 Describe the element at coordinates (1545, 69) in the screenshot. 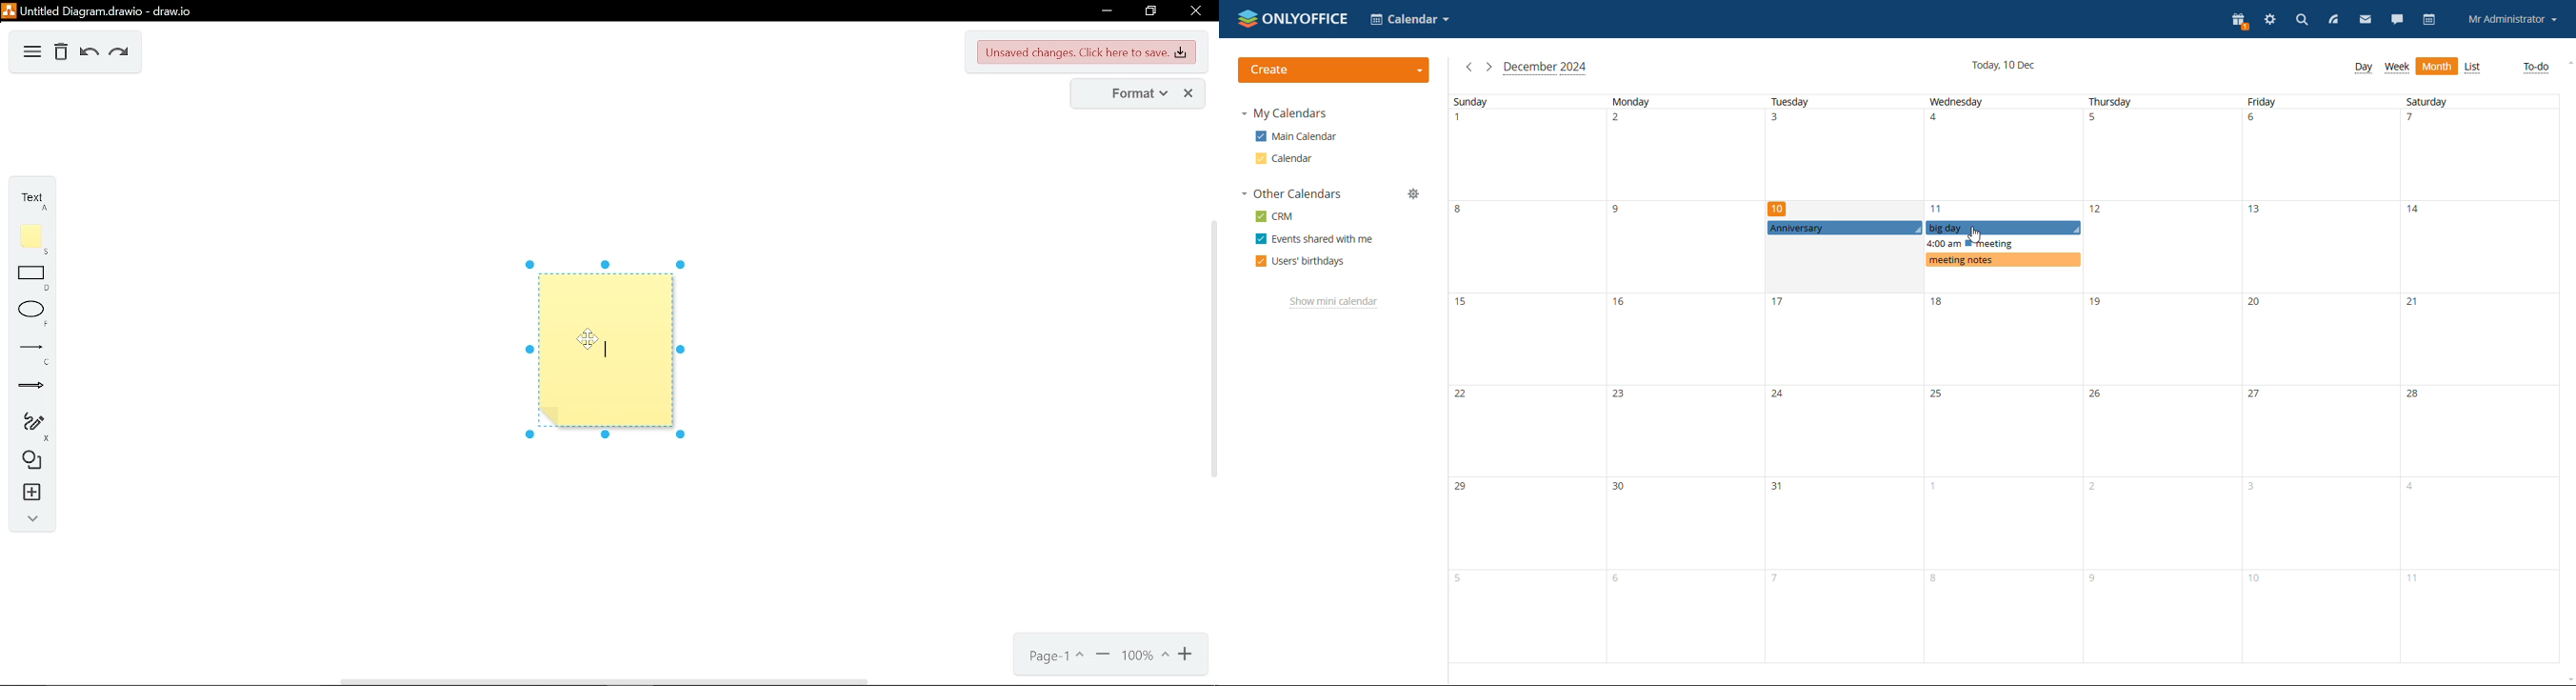

I see `current month` at that location.